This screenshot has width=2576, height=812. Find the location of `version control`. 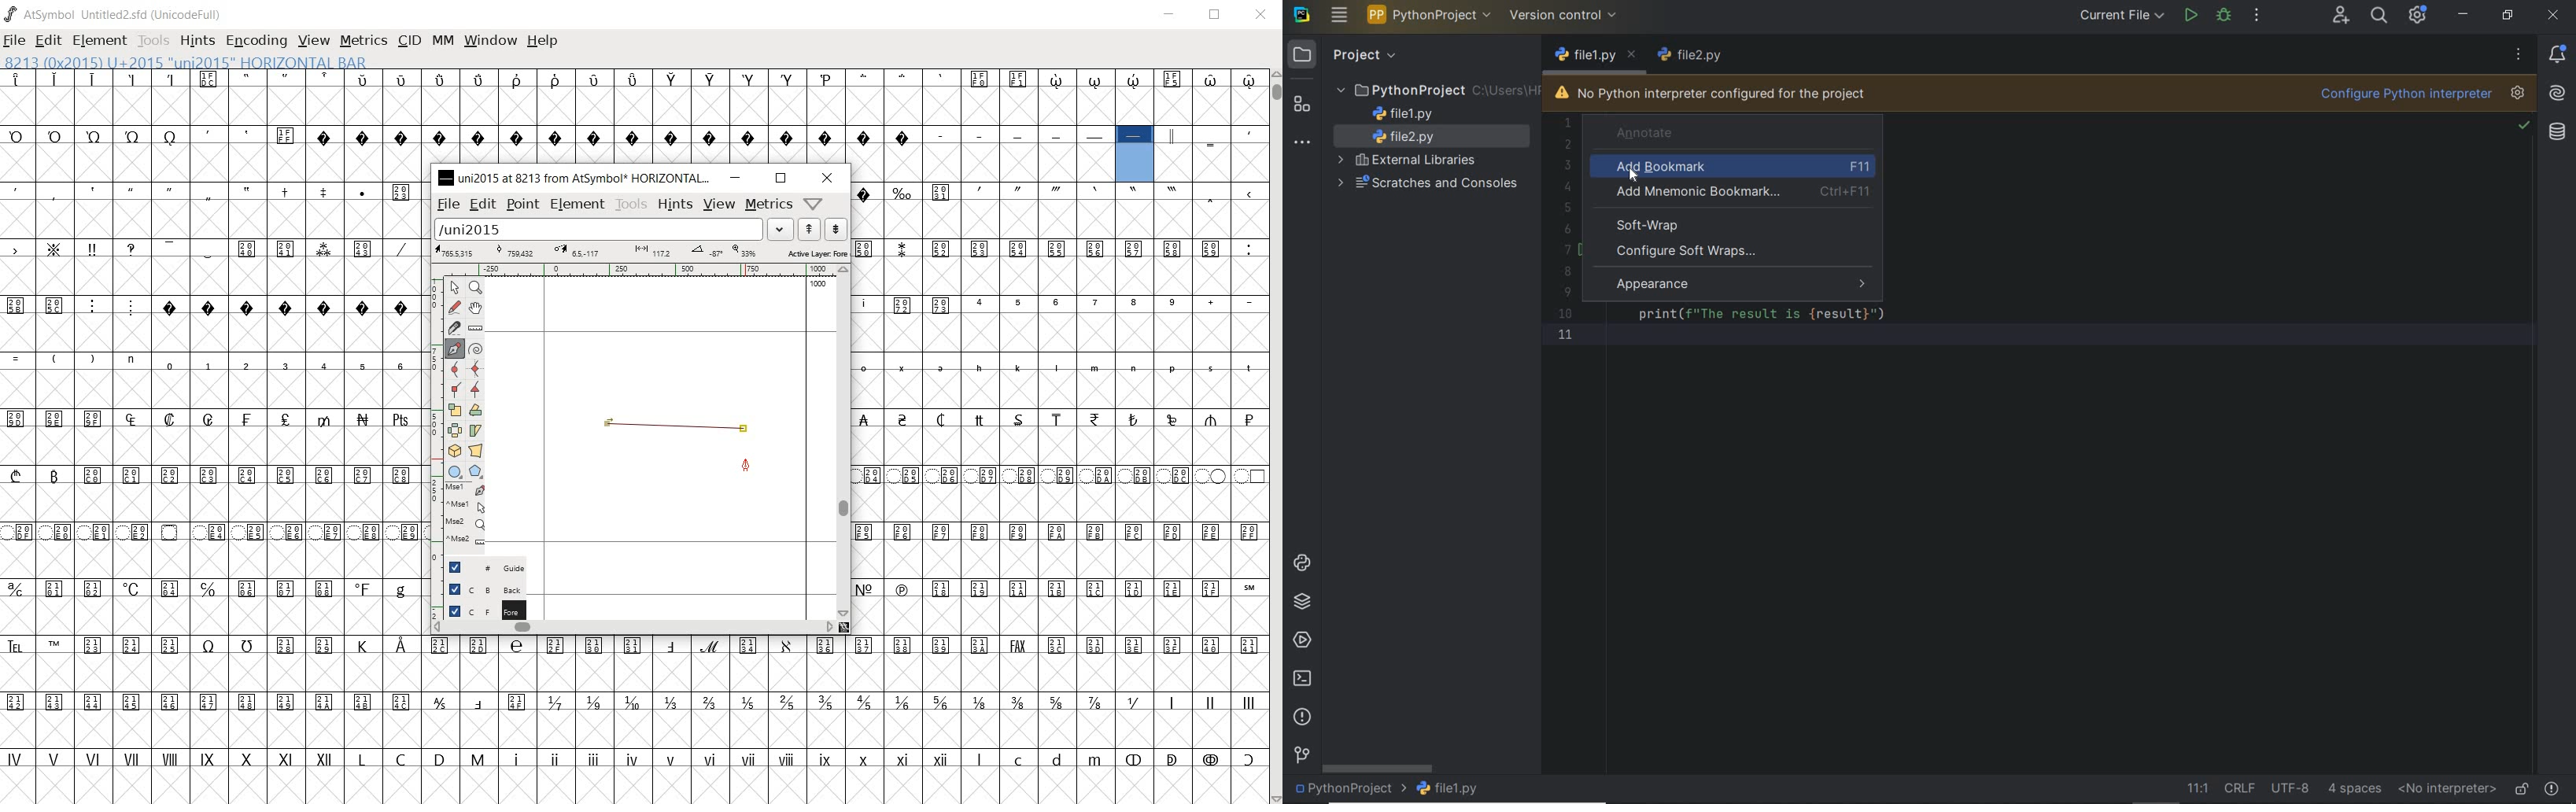

version control is located at coordinates (1299, 756).